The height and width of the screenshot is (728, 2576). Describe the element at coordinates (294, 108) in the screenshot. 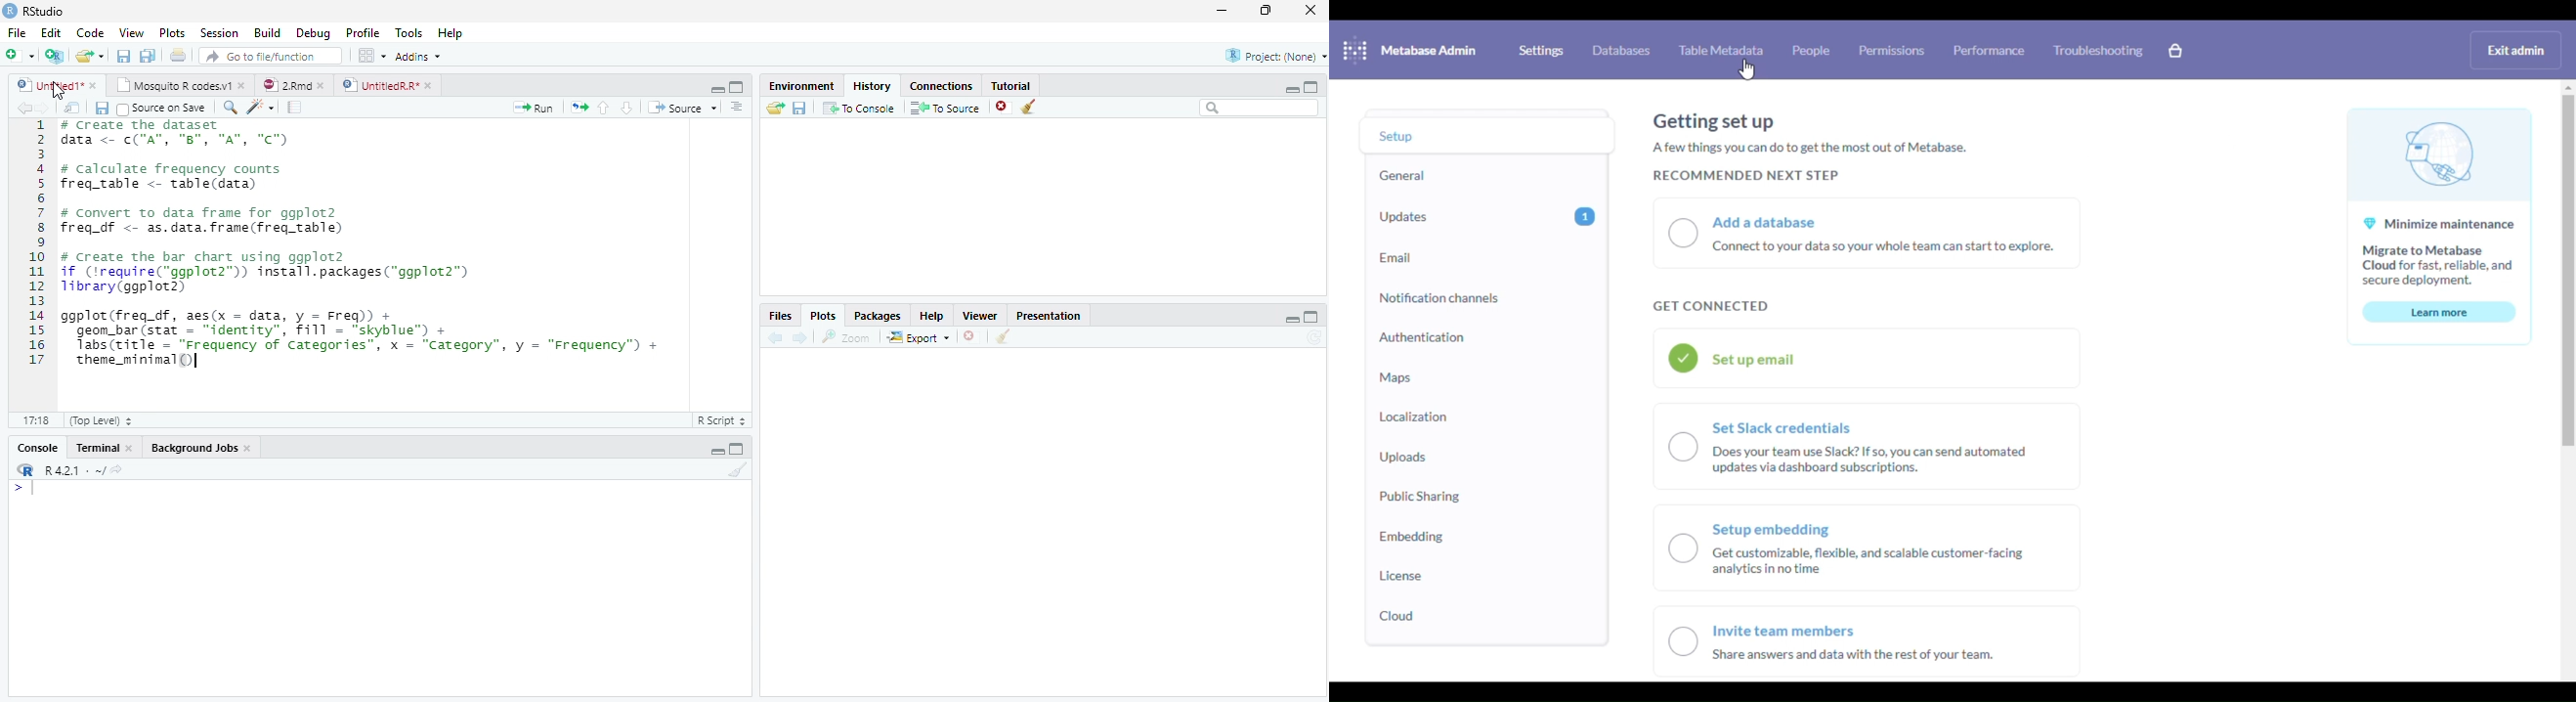

I see `Pages` at that location.